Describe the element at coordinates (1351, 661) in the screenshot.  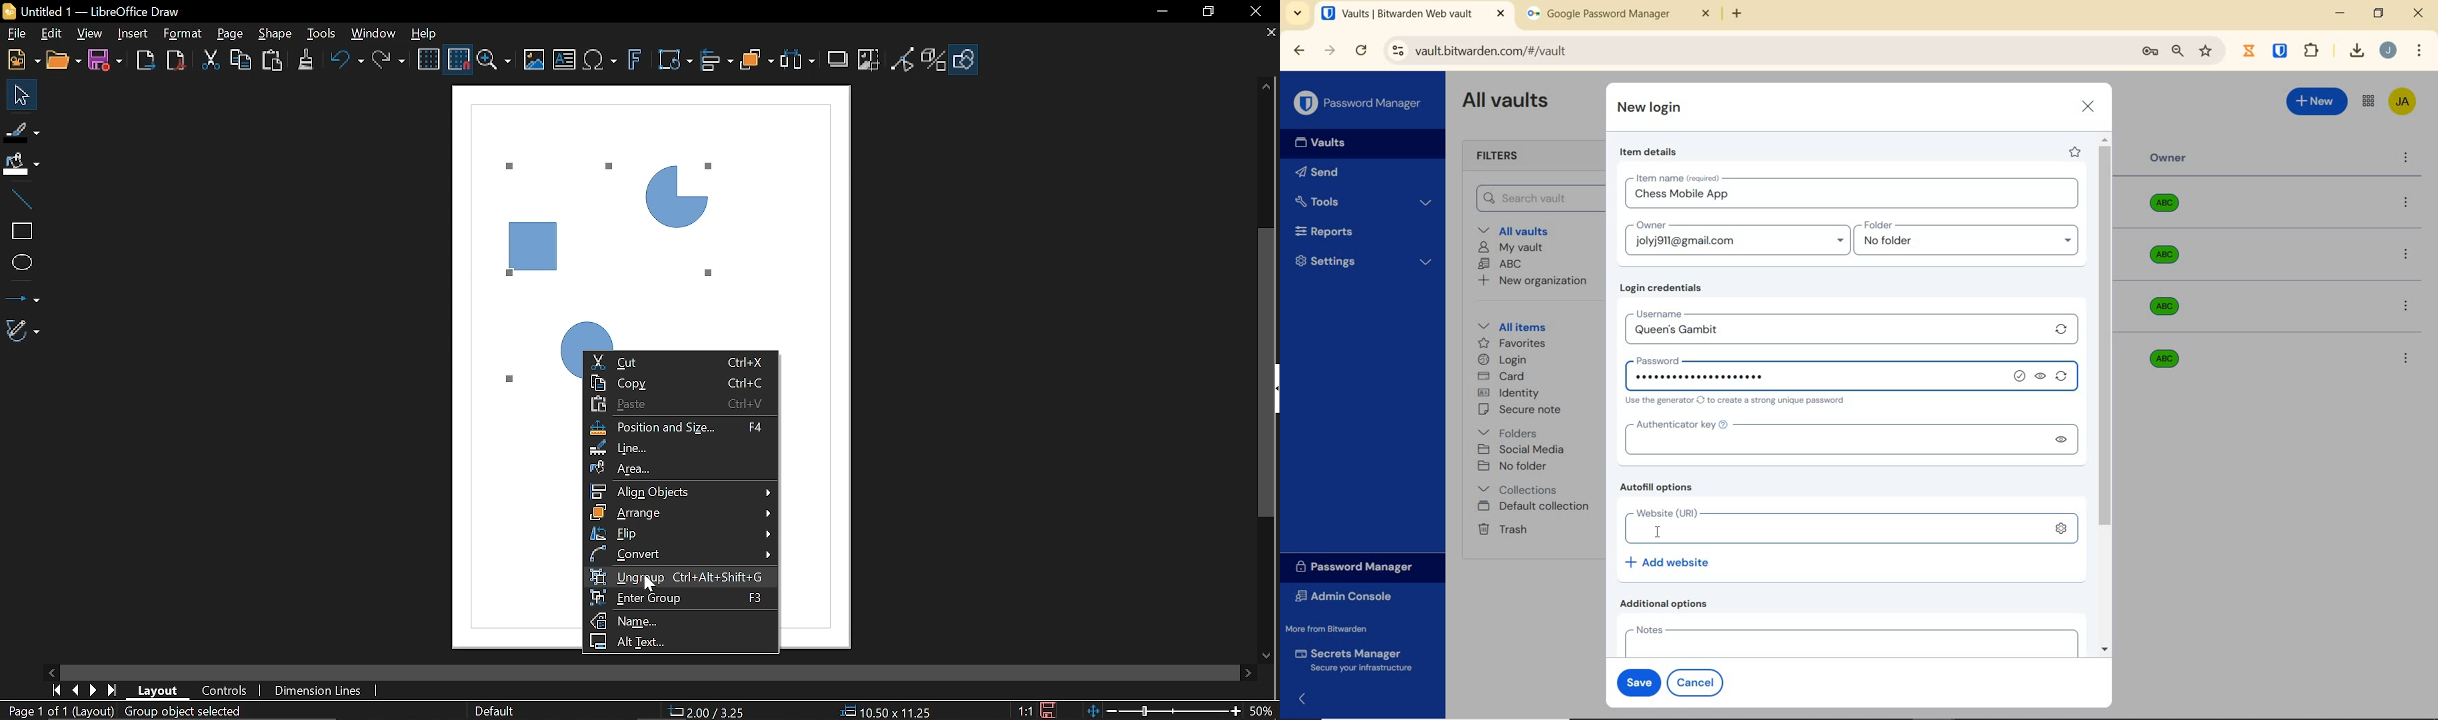
I see `Secrets Manager` at that location.